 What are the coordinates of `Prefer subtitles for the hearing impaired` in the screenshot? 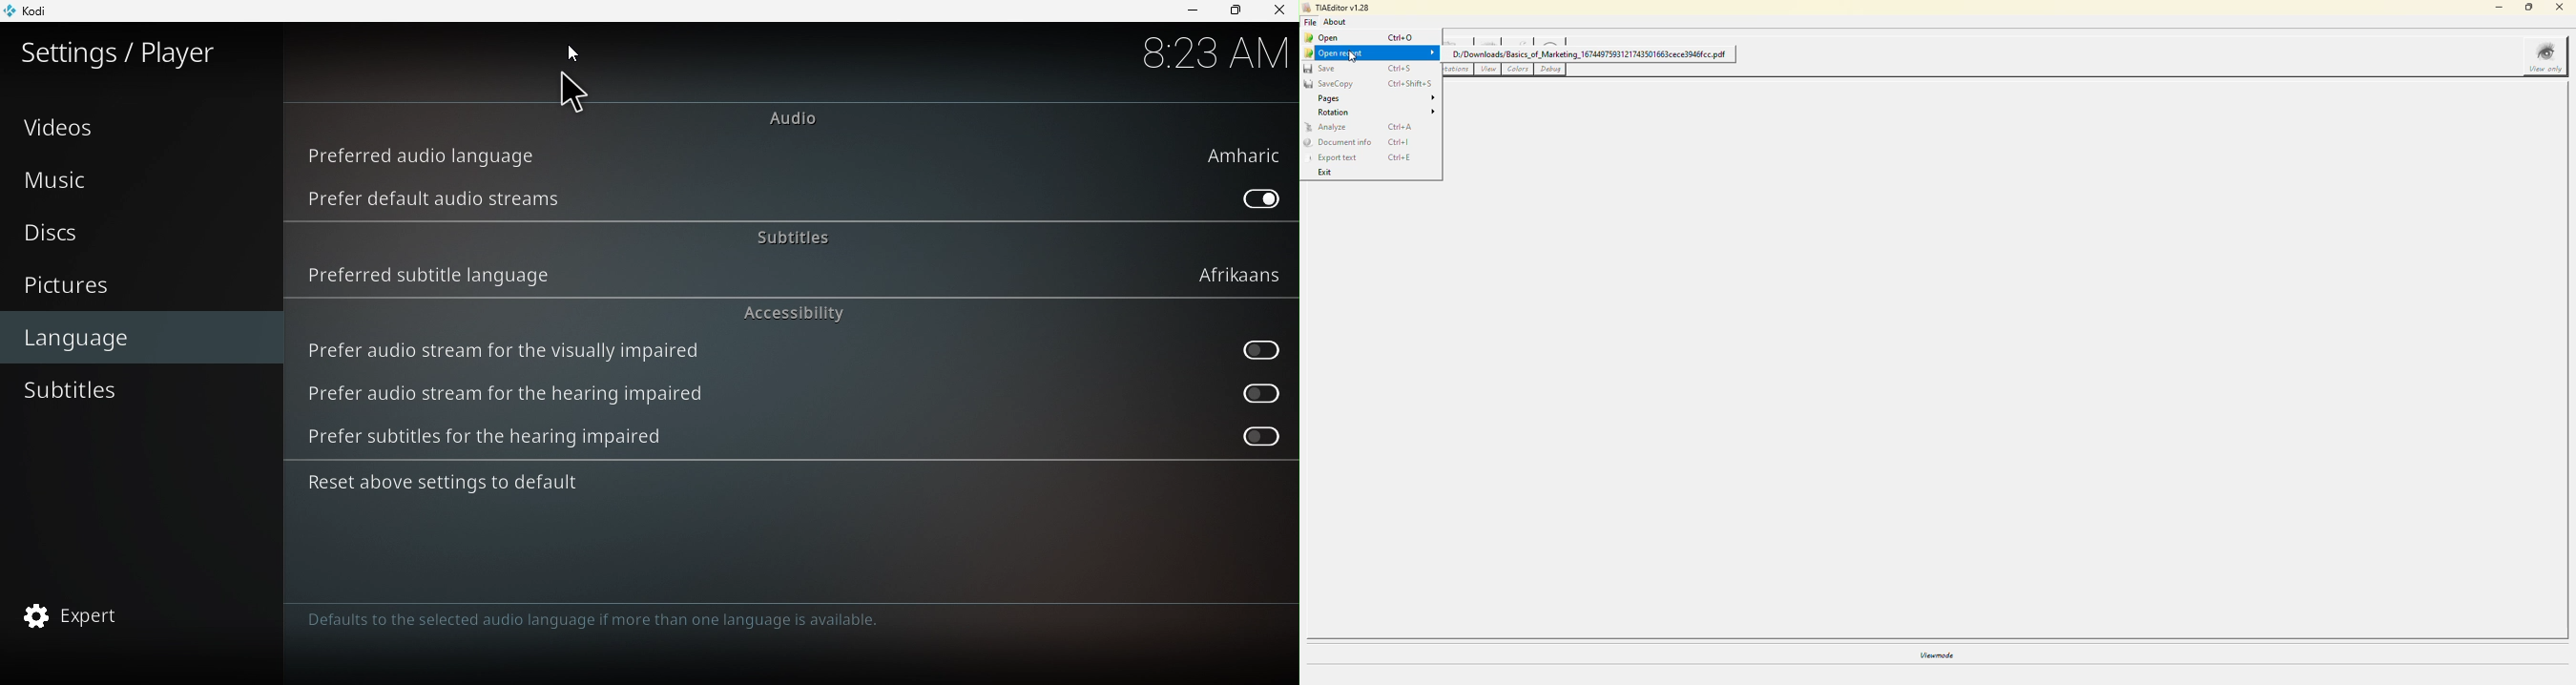 It's located at (507, 441).